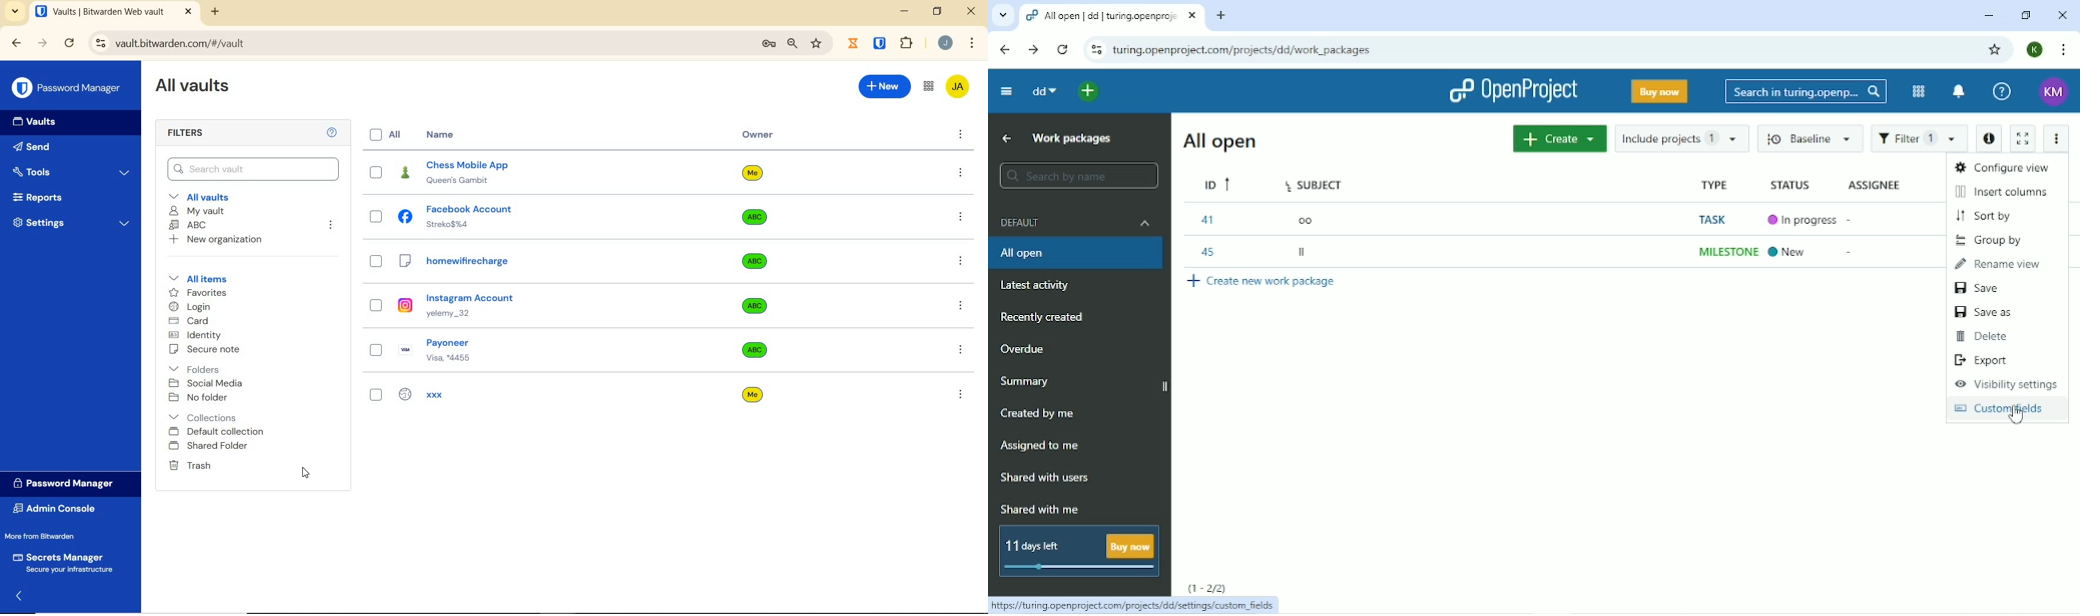 Image resolution: width=2100 pixels, height=616 pixels. What do you see at coordinates (418, 44) in the screenshot?
I see `address bar` at bounding box center [418, 44].